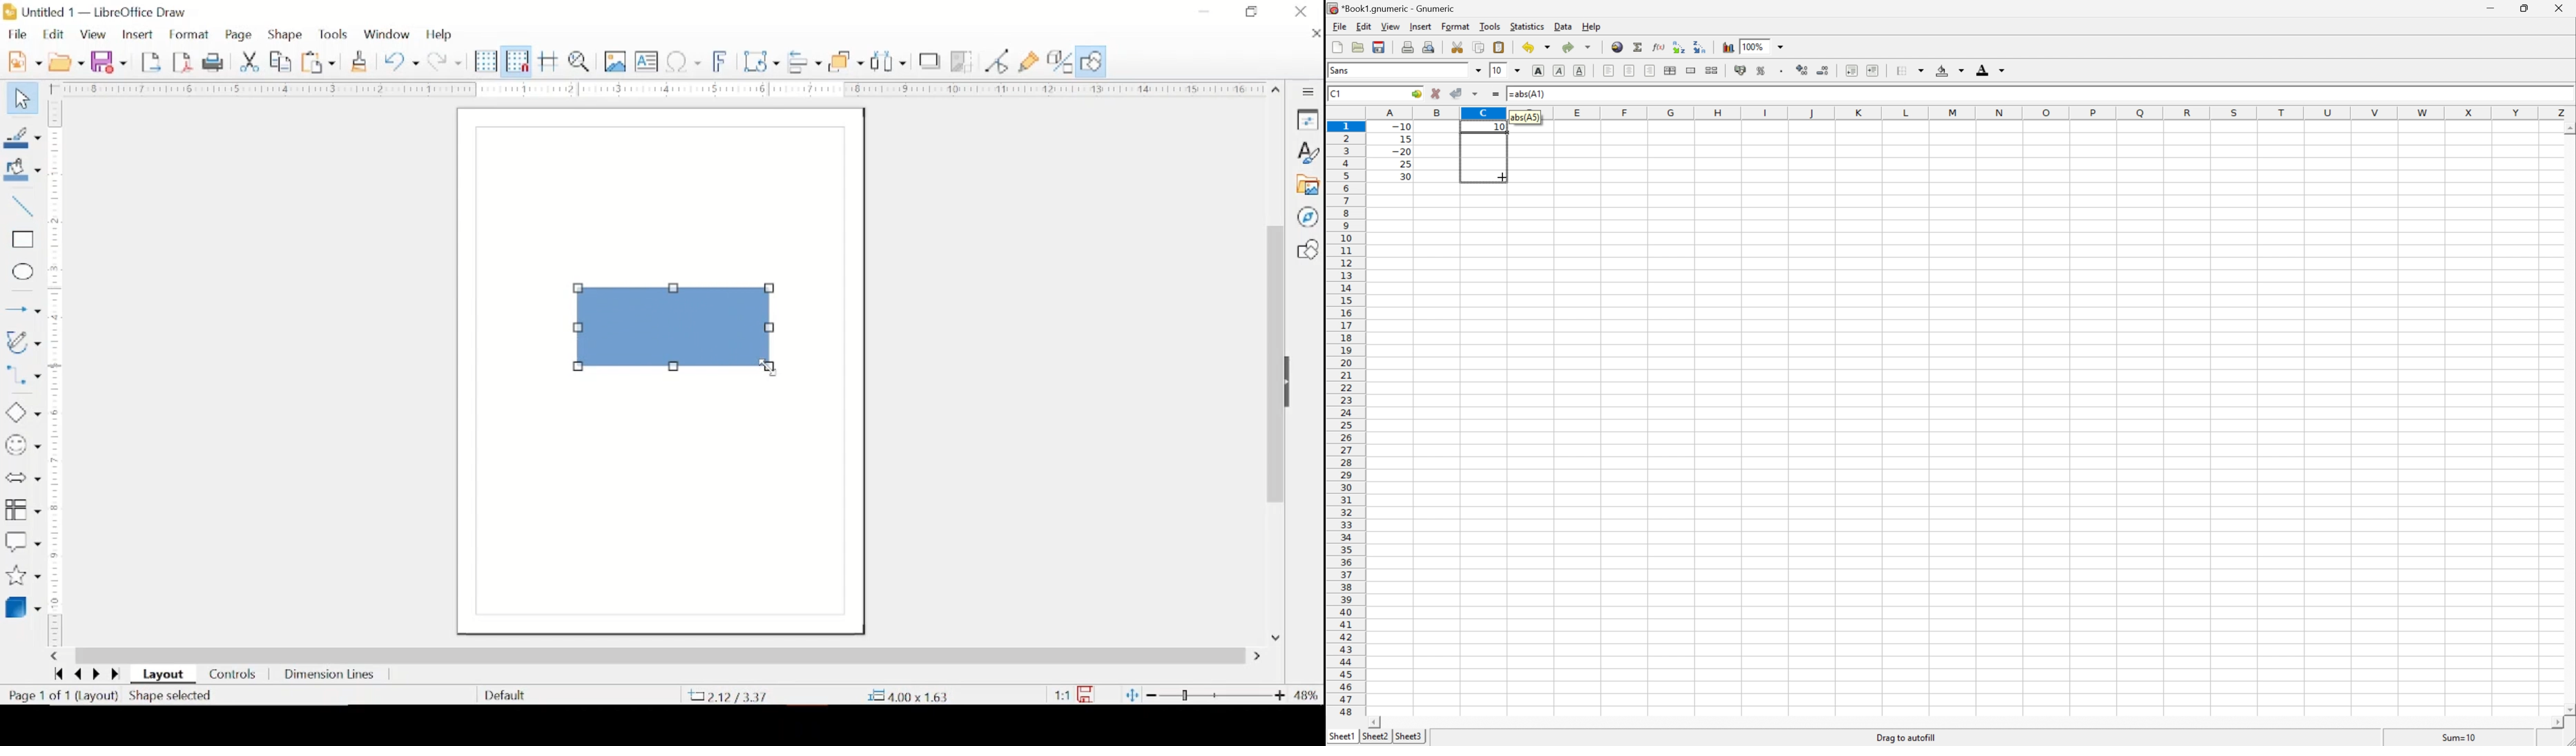 Image resolution: width=2576 pixels, height=756 pixels. I want to click on Sum into the current cell, so click(1638, 47).